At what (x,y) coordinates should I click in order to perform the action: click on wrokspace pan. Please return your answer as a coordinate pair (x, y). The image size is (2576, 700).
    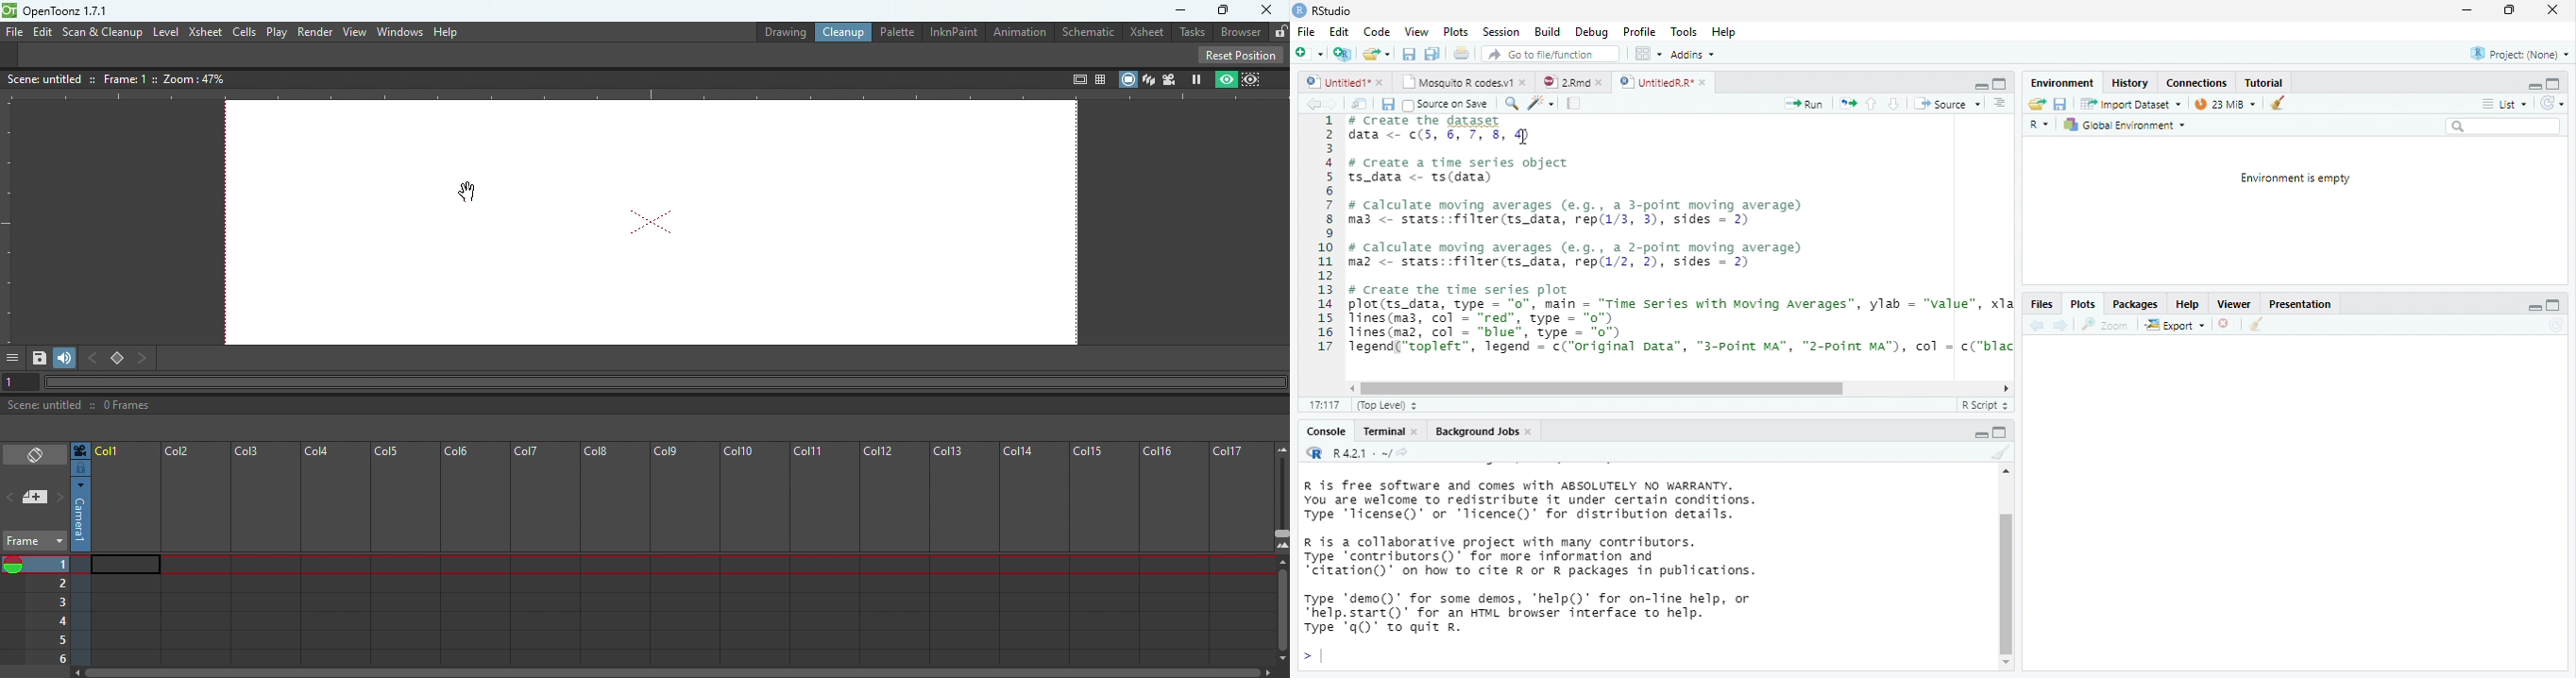
    Looking at the image, I should click on (1647, 54).